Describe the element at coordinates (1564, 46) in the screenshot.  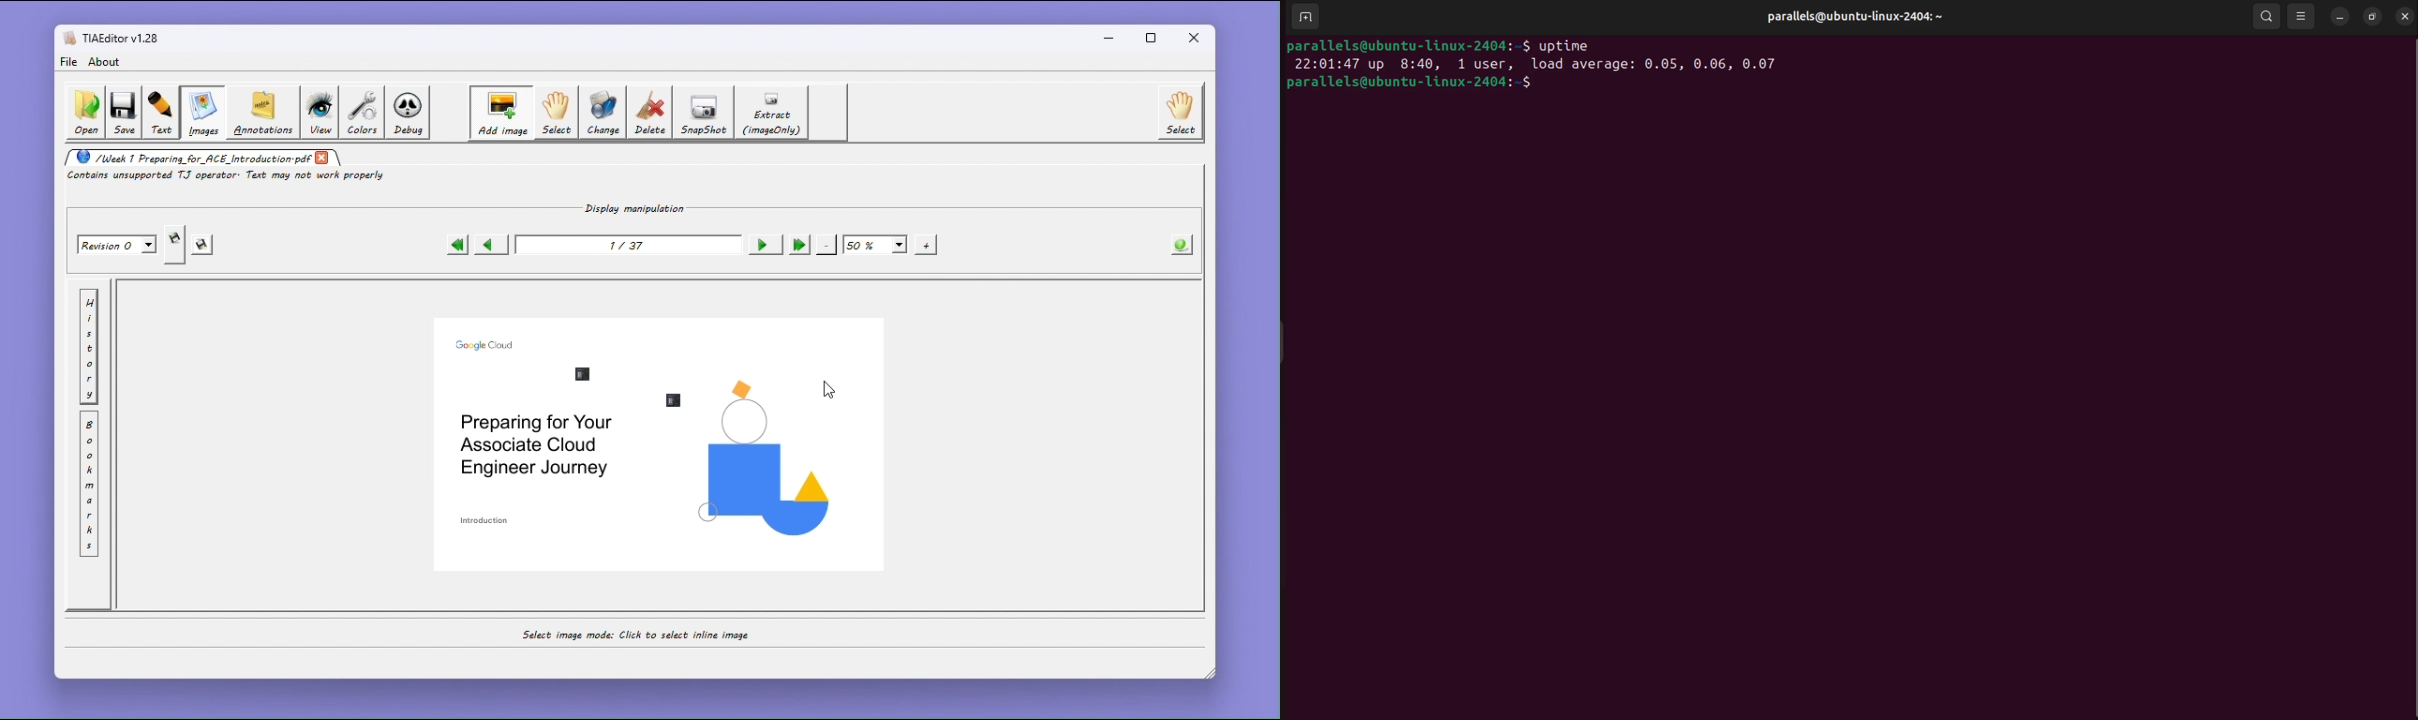
I see `uptime` at that location.